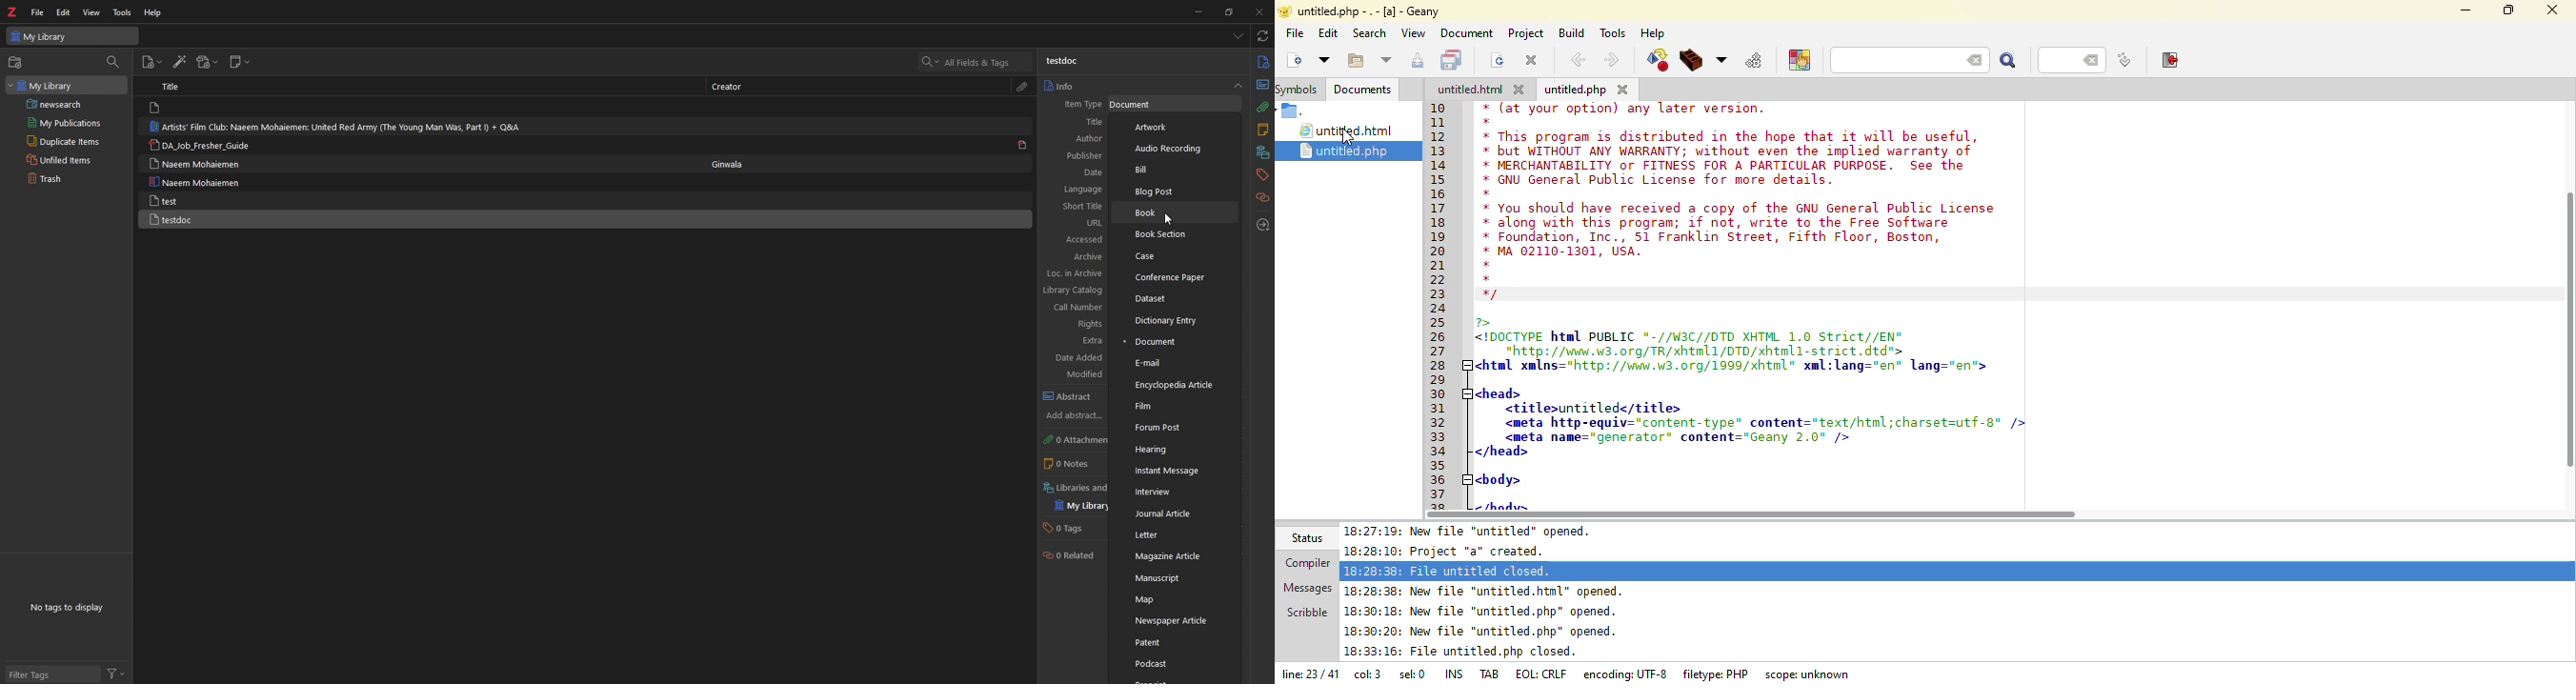 This screenshot has width=2576, height=700. Describe the element at coordinates (152, 62) in the screenshot. I see `add item` at that location.